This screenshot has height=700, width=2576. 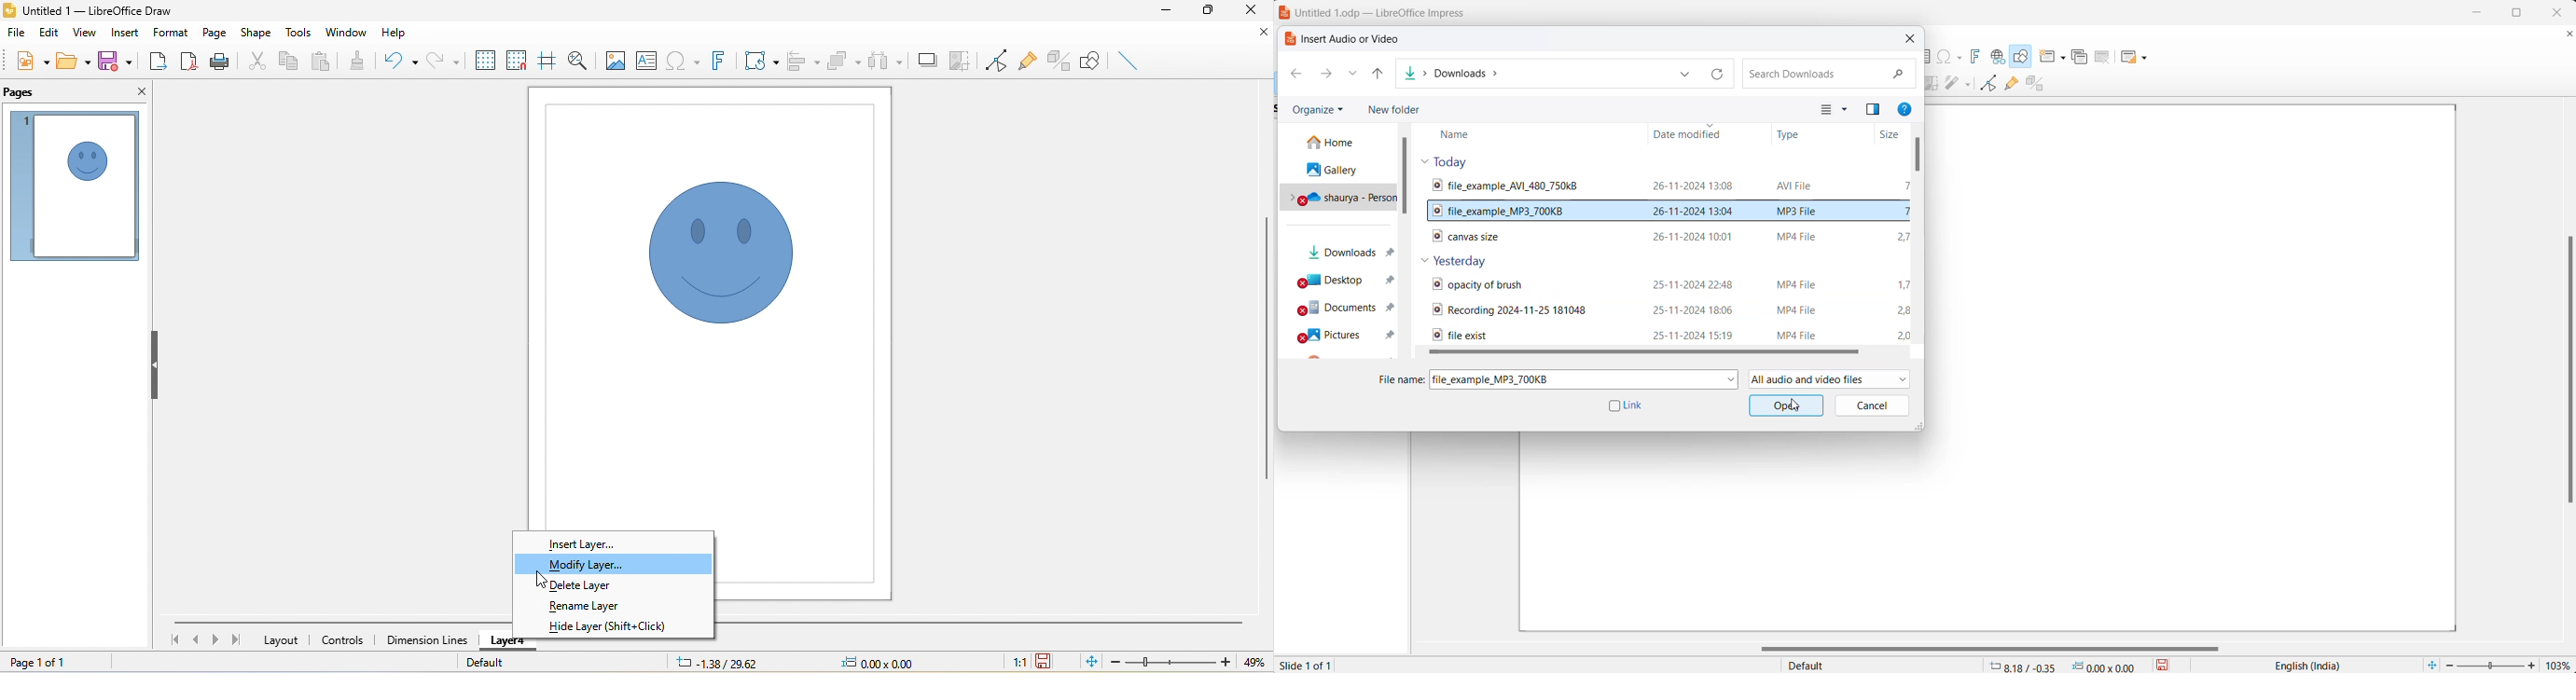 What do you see at coordinates (1030, 61) in the screenshot?
I see `glue point function` at bounding box center [1030, 61].